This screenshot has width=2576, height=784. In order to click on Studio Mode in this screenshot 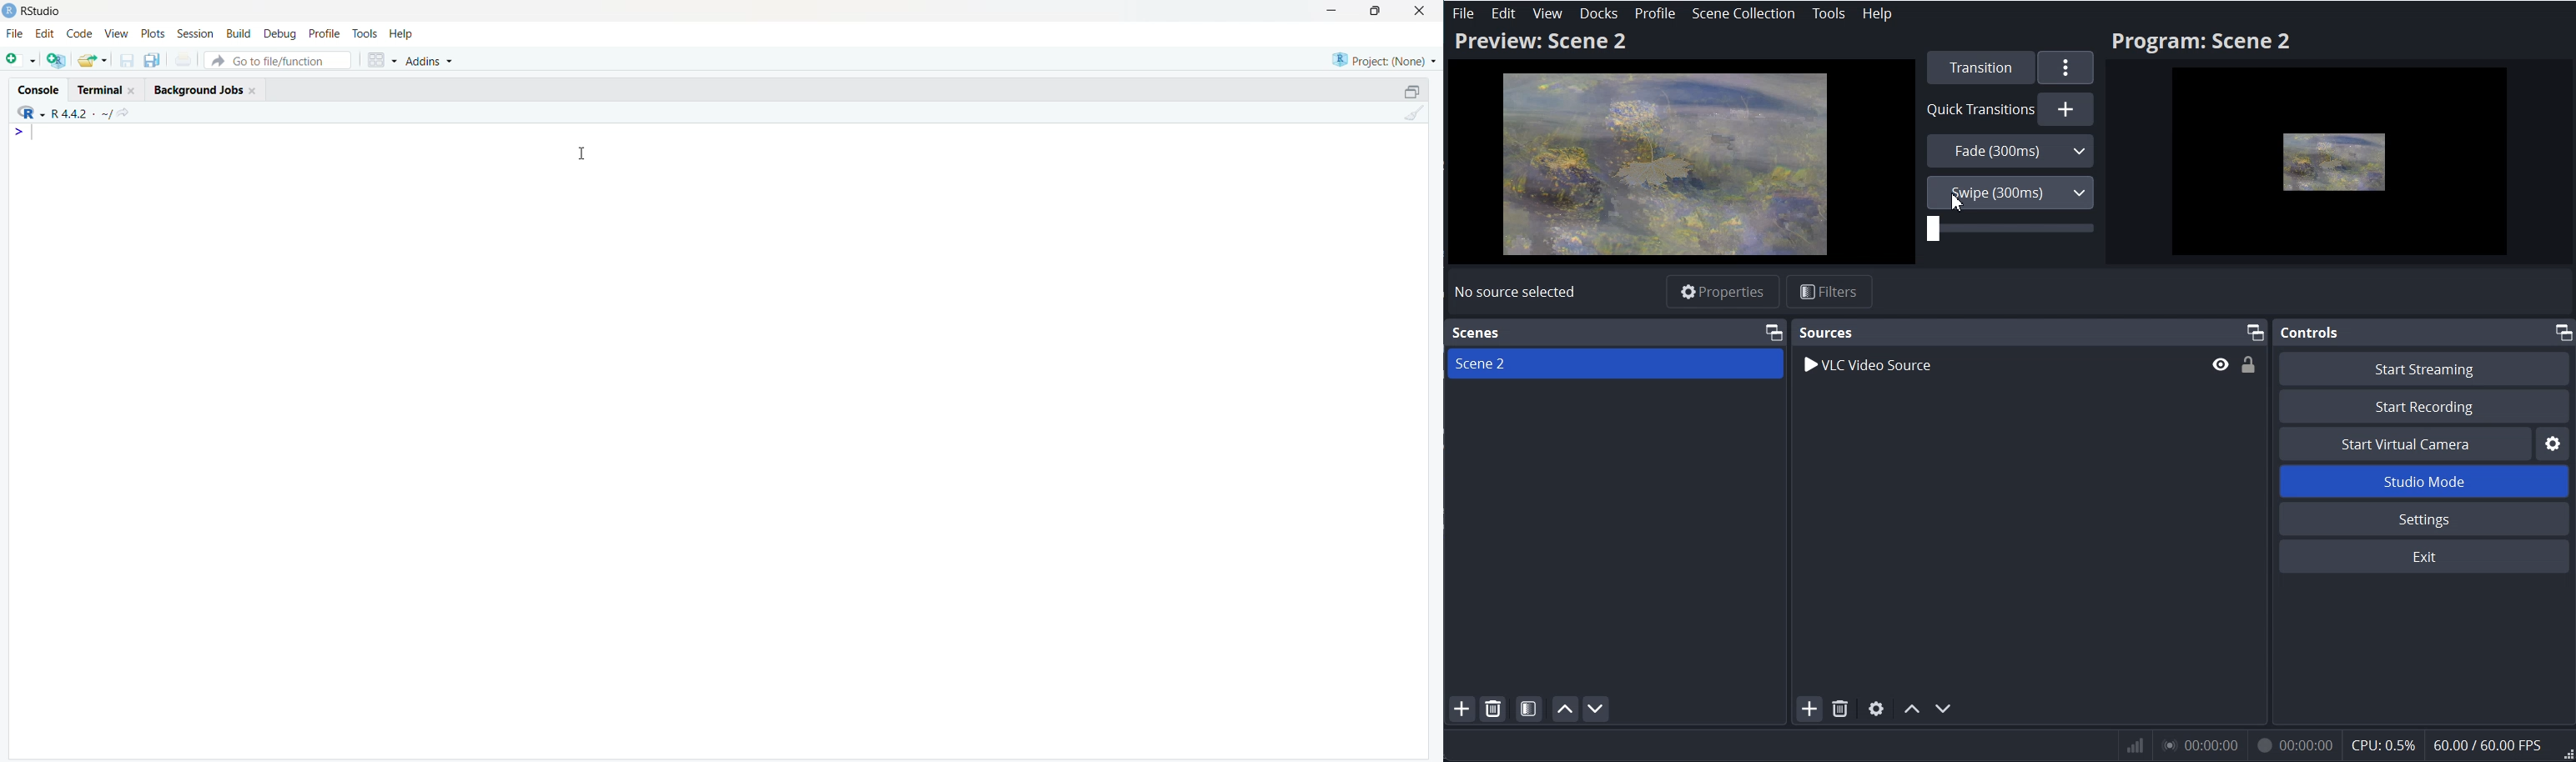, I will do `click(2427, 480)`.